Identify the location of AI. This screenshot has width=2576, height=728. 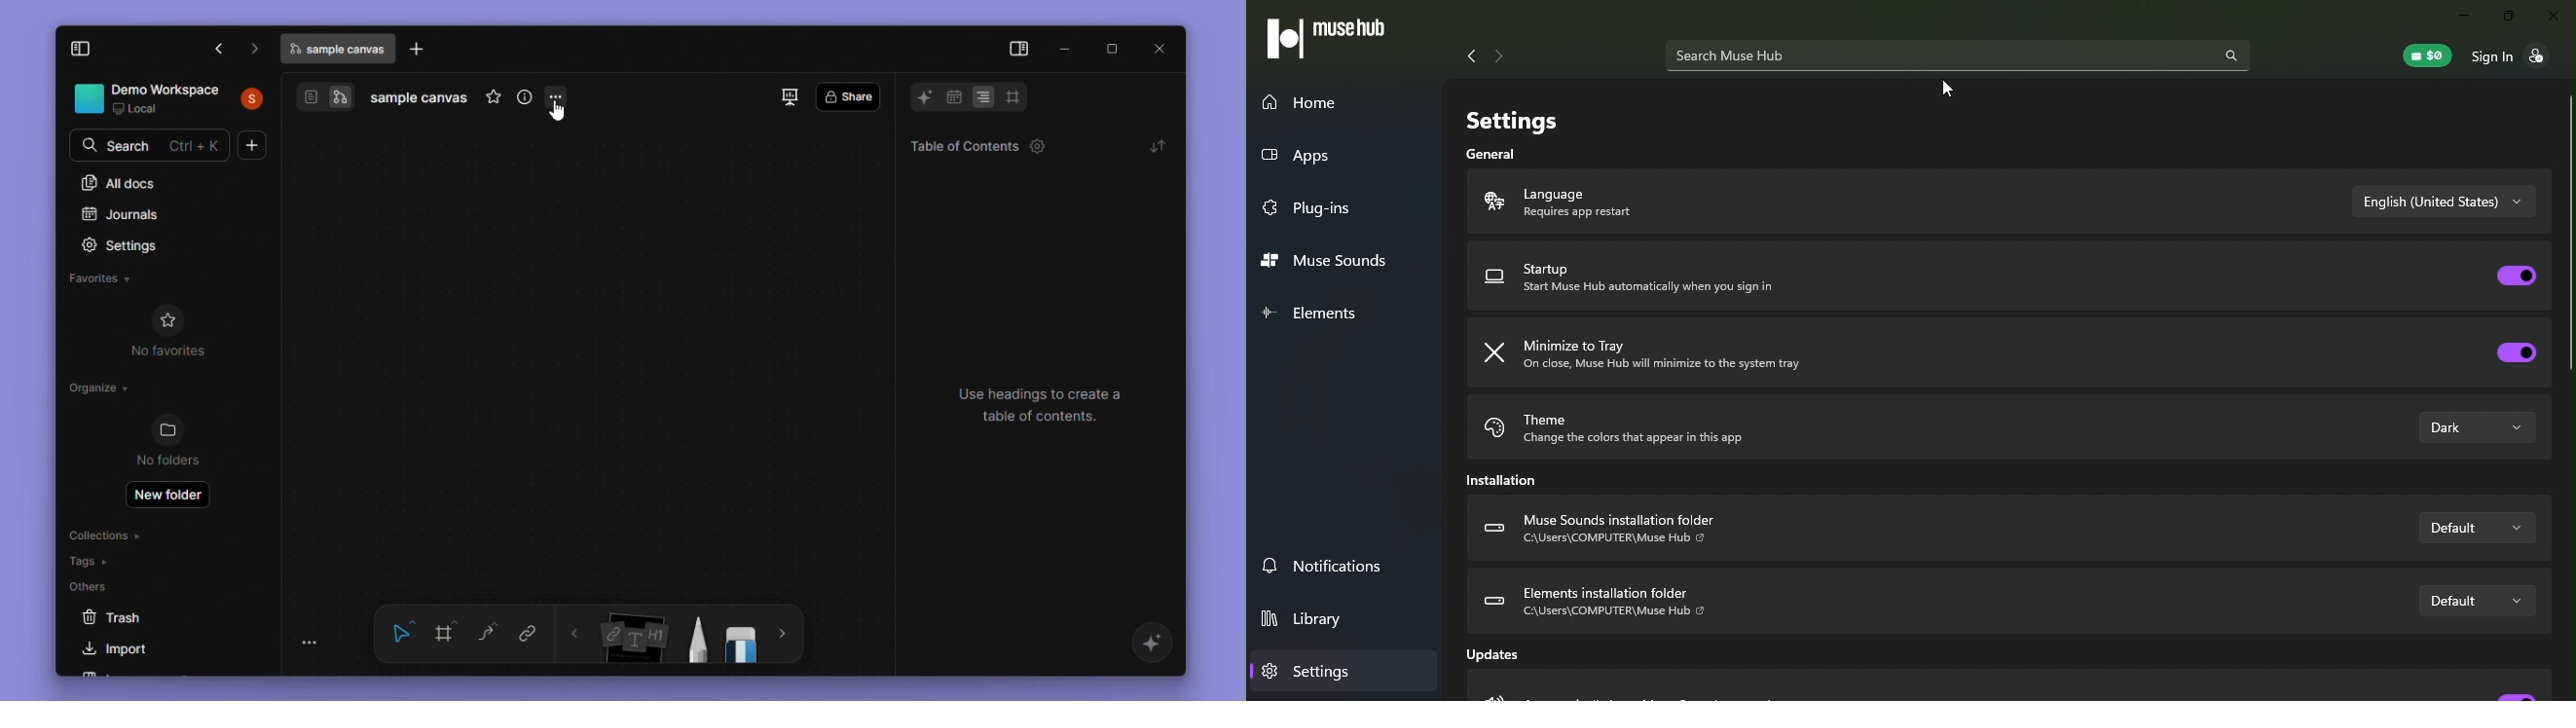
(919, 97).